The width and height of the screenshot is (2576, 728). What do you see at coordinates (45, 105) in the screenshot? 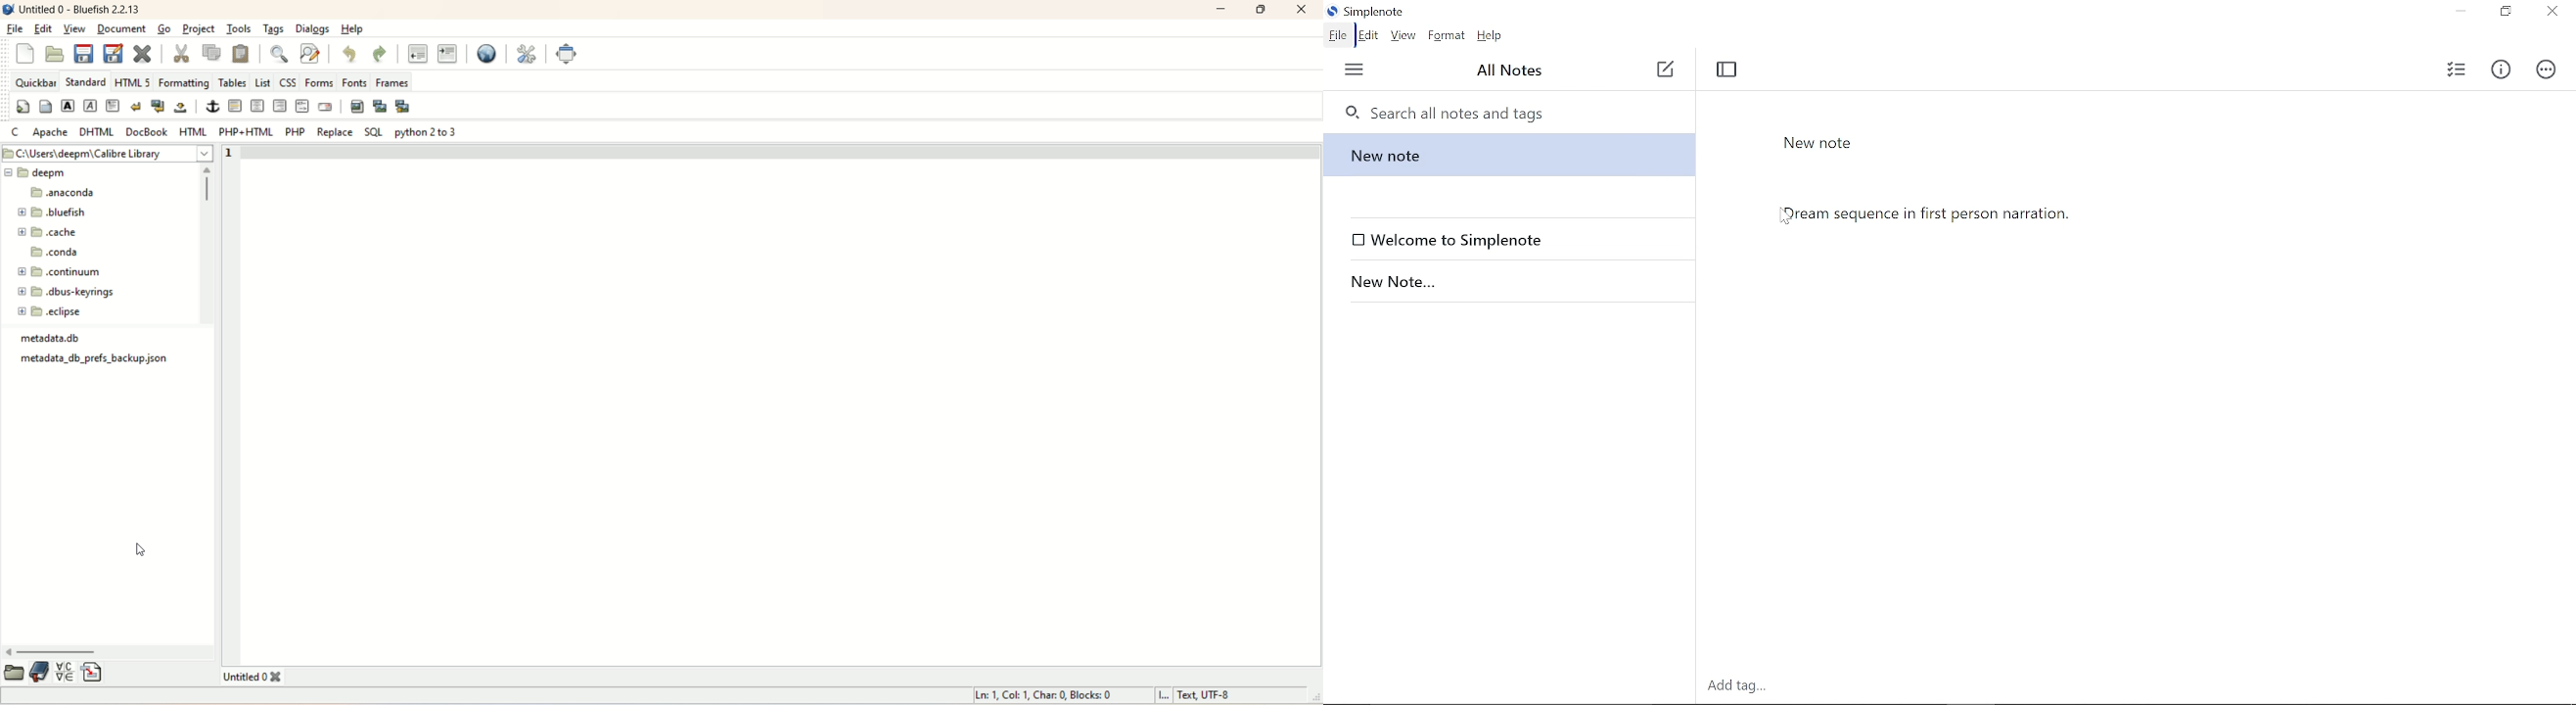
I see `body` at bounding box center [45, 105].